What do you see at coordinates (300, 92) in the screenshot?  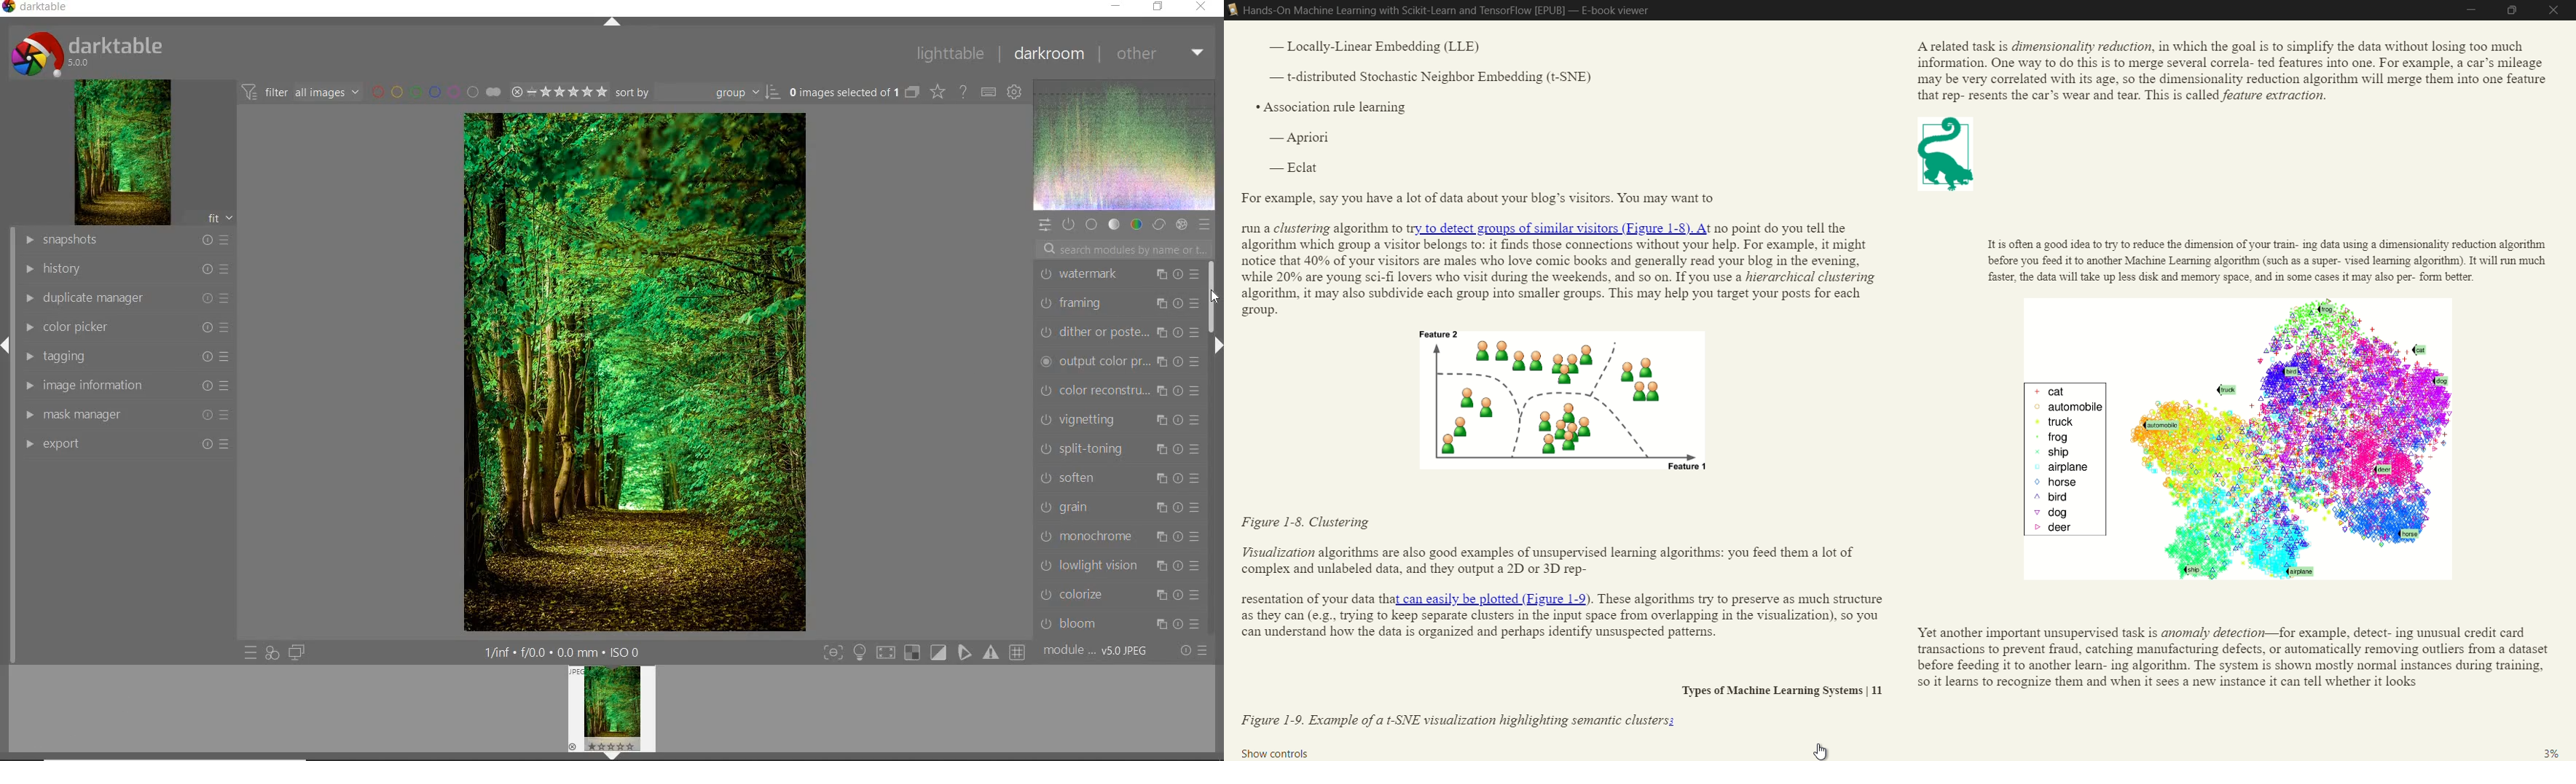 I see `FILTER IMAGES` at bounding box center [300, 92].